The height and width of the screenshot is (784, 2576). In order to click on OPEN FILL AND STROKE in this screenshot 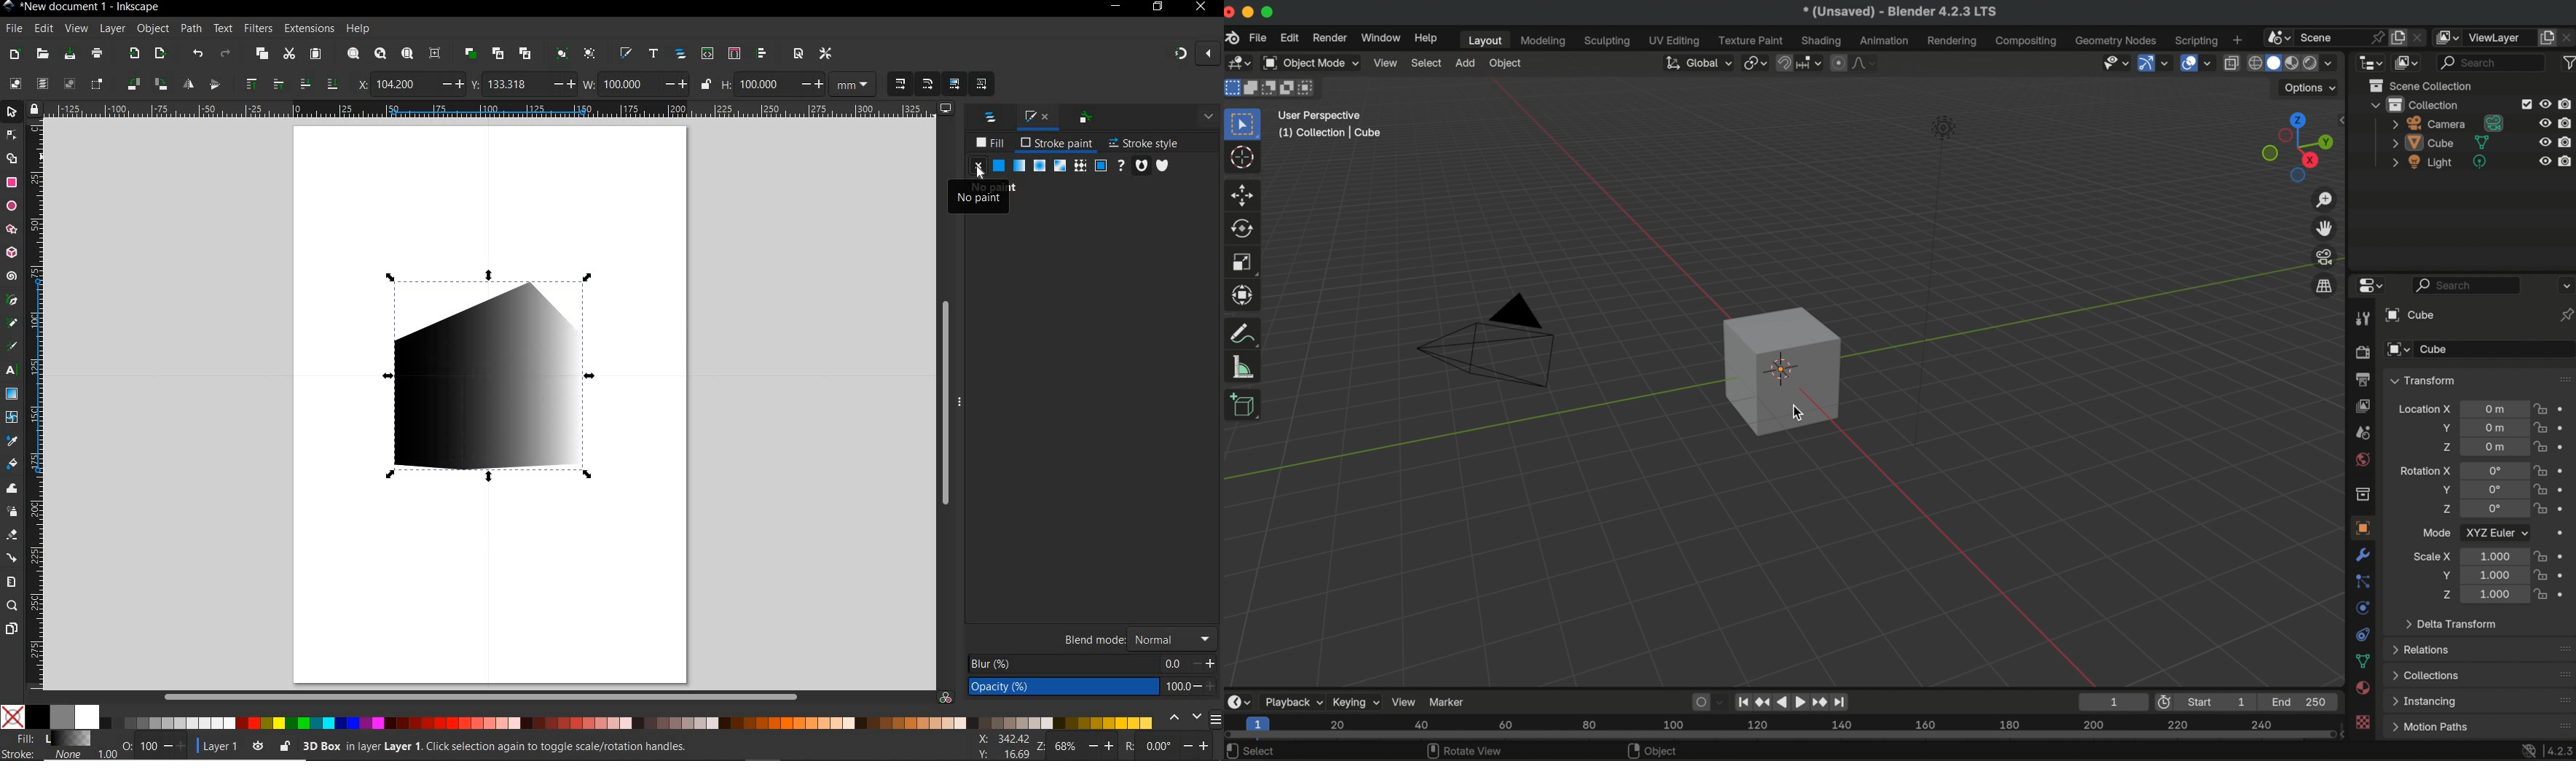, I will do `click(626, 54)`.